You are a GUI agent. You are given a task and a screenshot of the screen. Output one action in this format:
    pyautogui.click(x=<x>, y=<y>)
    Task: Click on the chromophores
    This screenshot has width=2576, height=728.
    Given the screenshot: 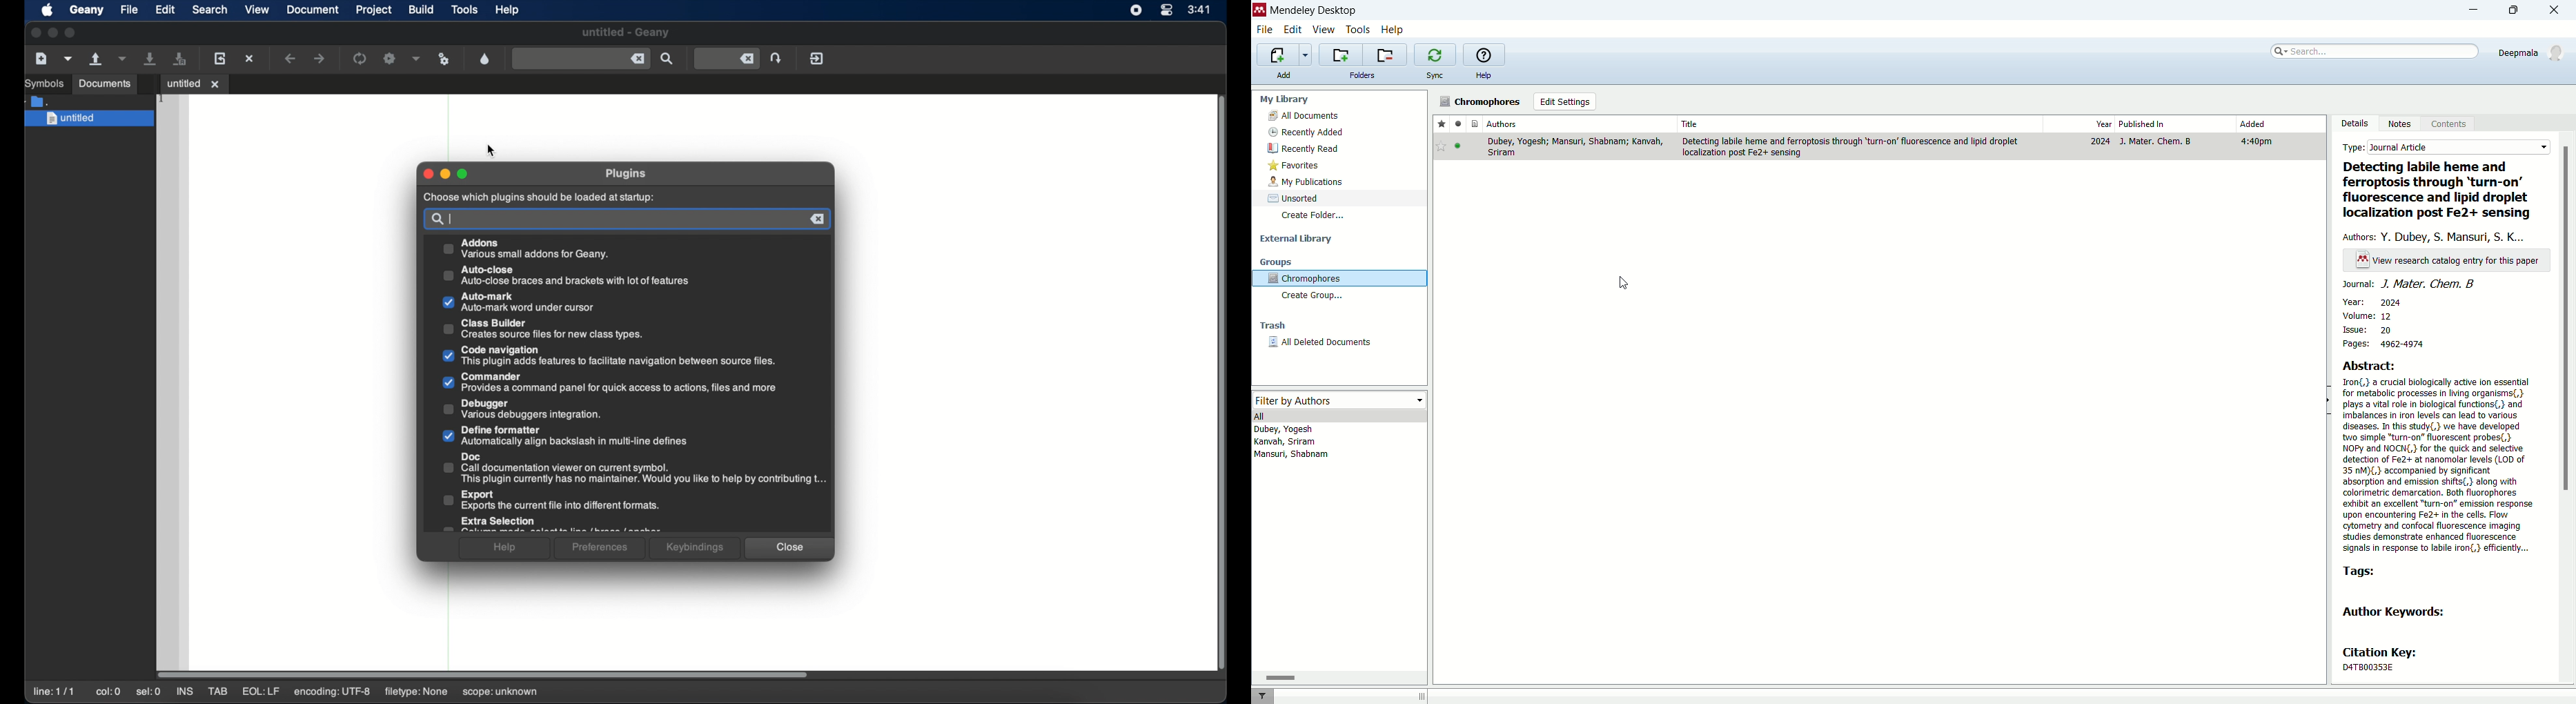 What is the action you would take?
    pyautogui.click(x=1481, y=102)
    